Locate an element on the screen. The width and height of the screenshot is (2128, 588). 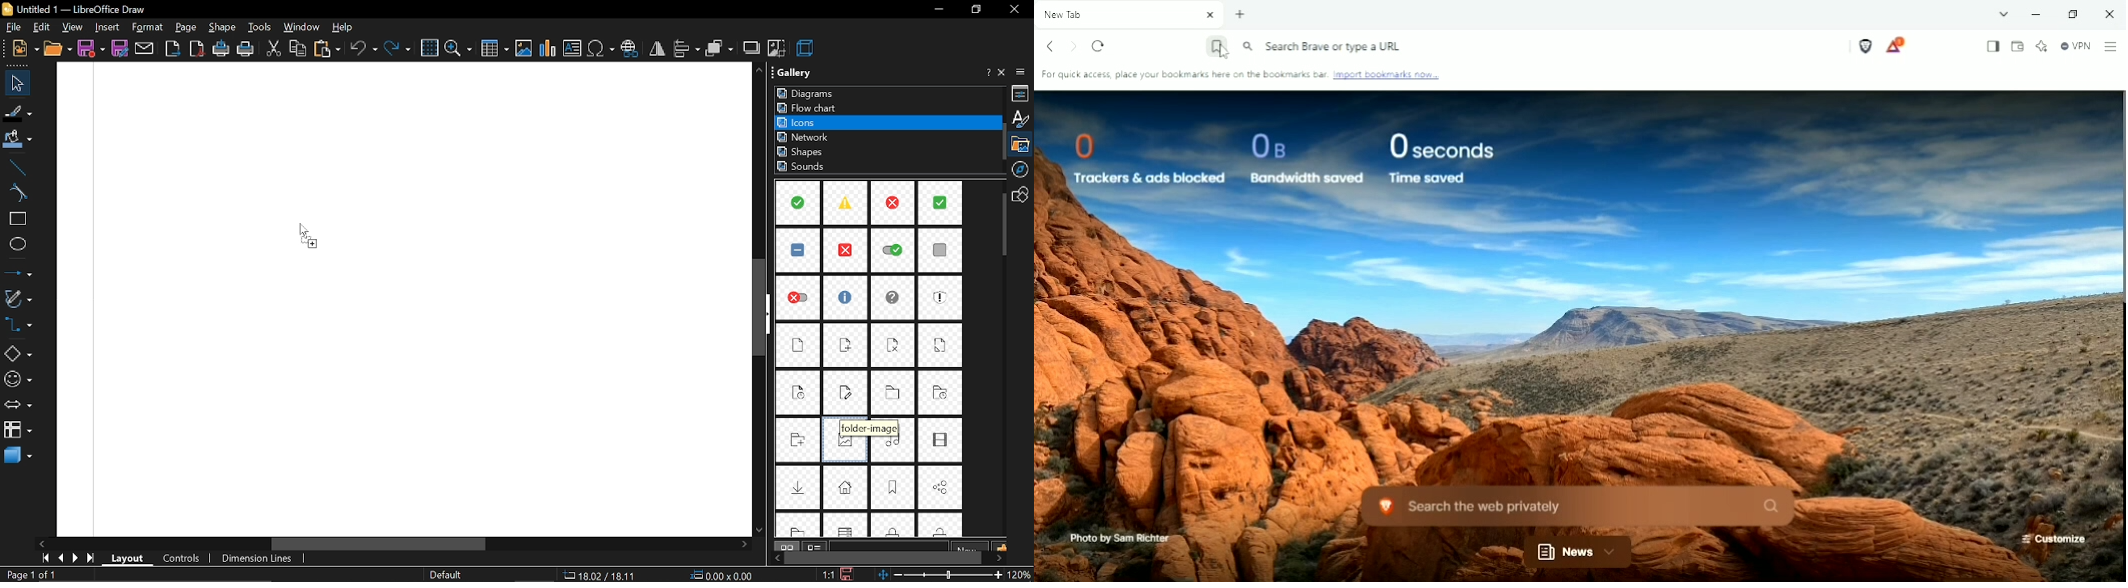
move right is located at coordinates (1000, 557).